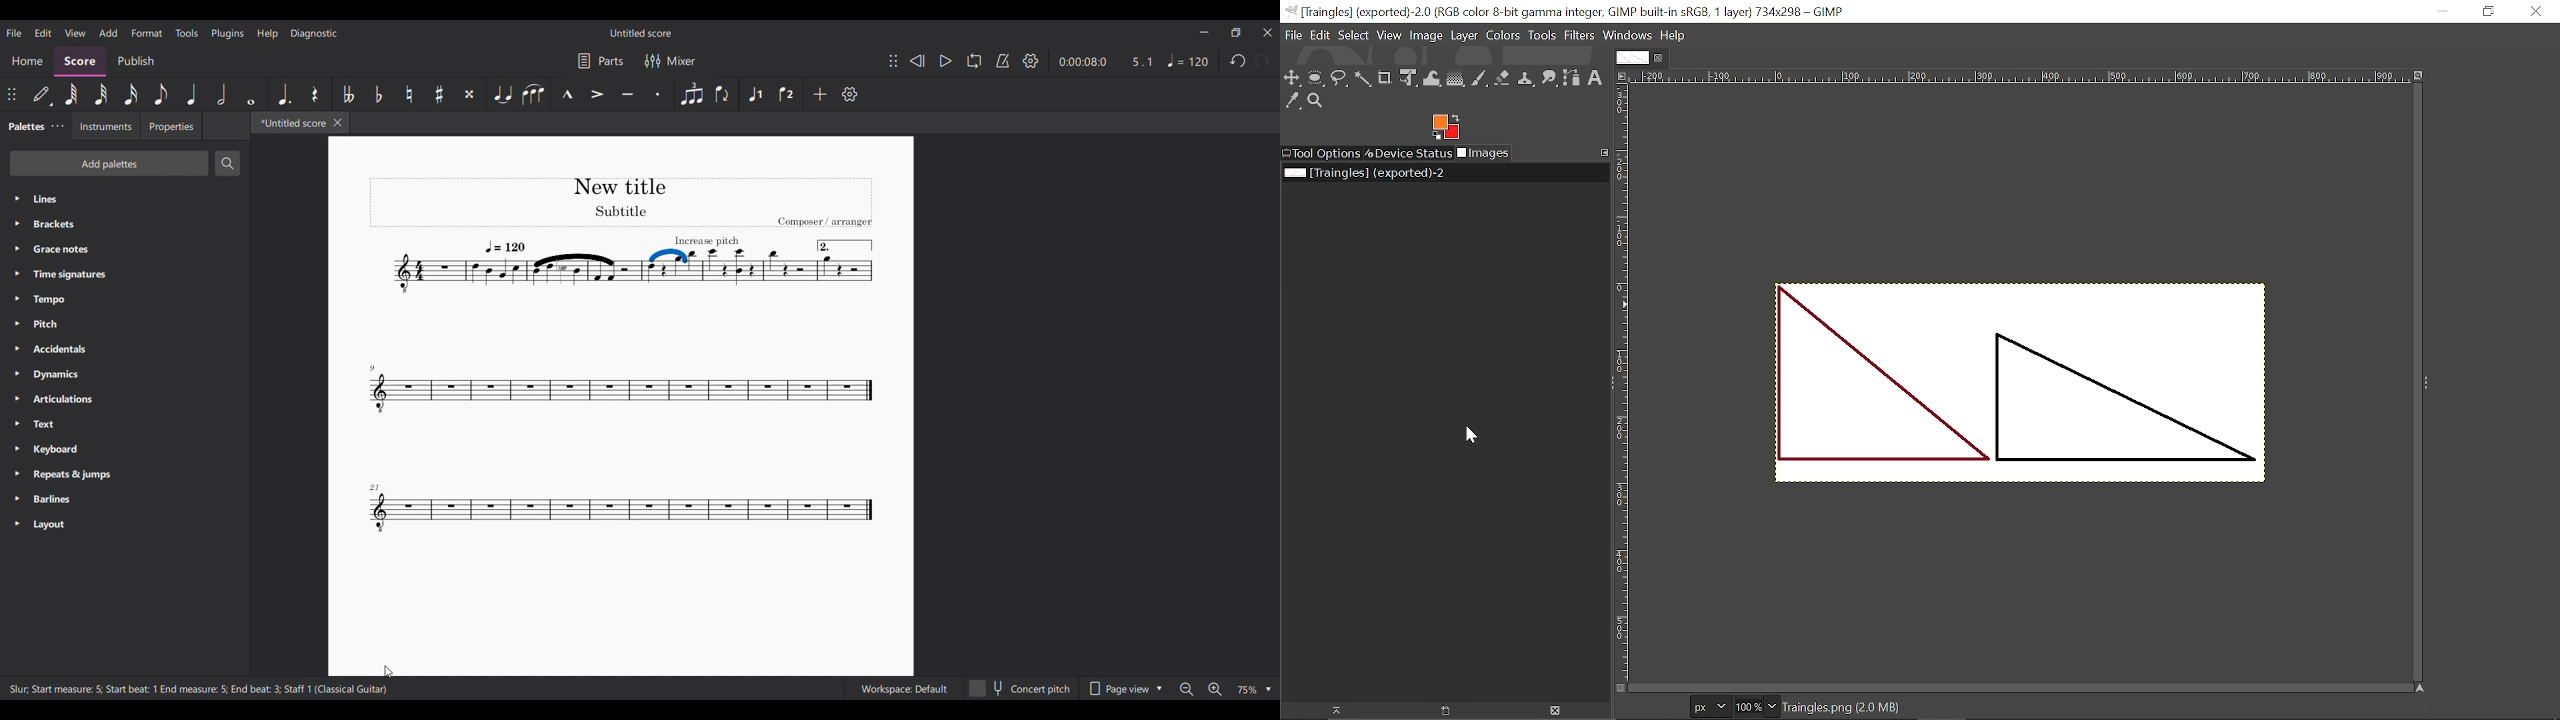 The height and width of the screenshot is (728, 2576). What do you see at coordinates (1526, 79) in the screenshot?
I see `Clone tool` at bounding box center [1526, 79].